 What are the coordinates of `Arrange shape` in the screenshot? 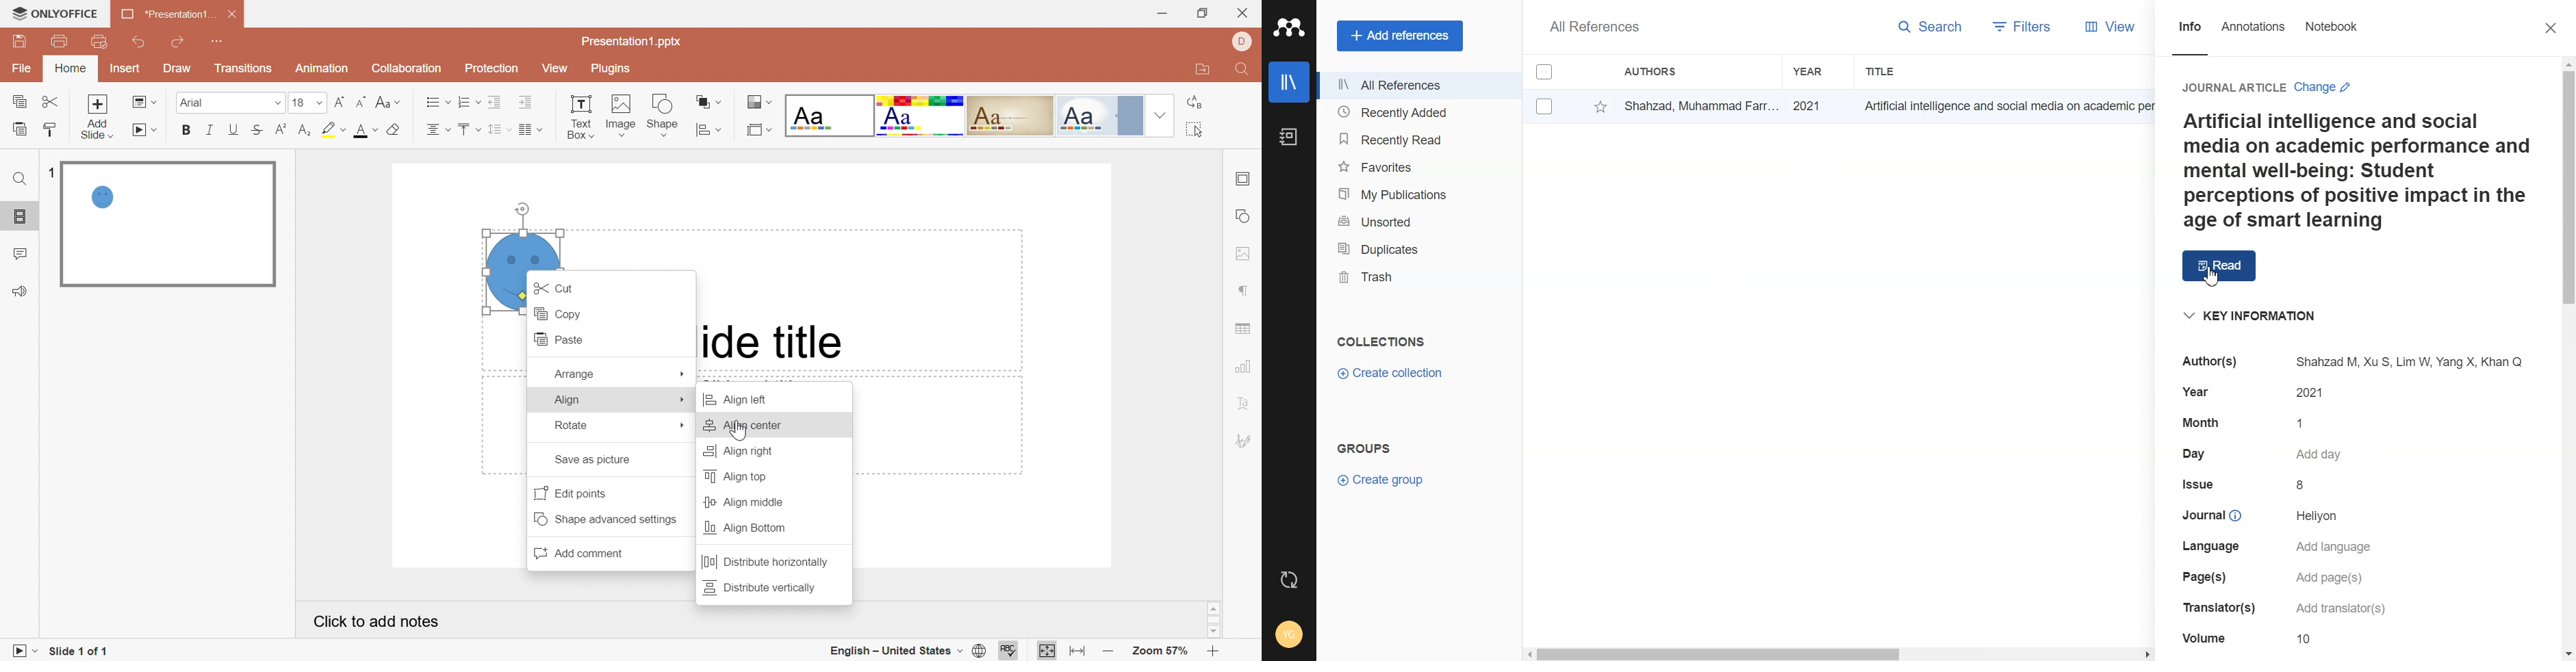 It's located at (709, 104).